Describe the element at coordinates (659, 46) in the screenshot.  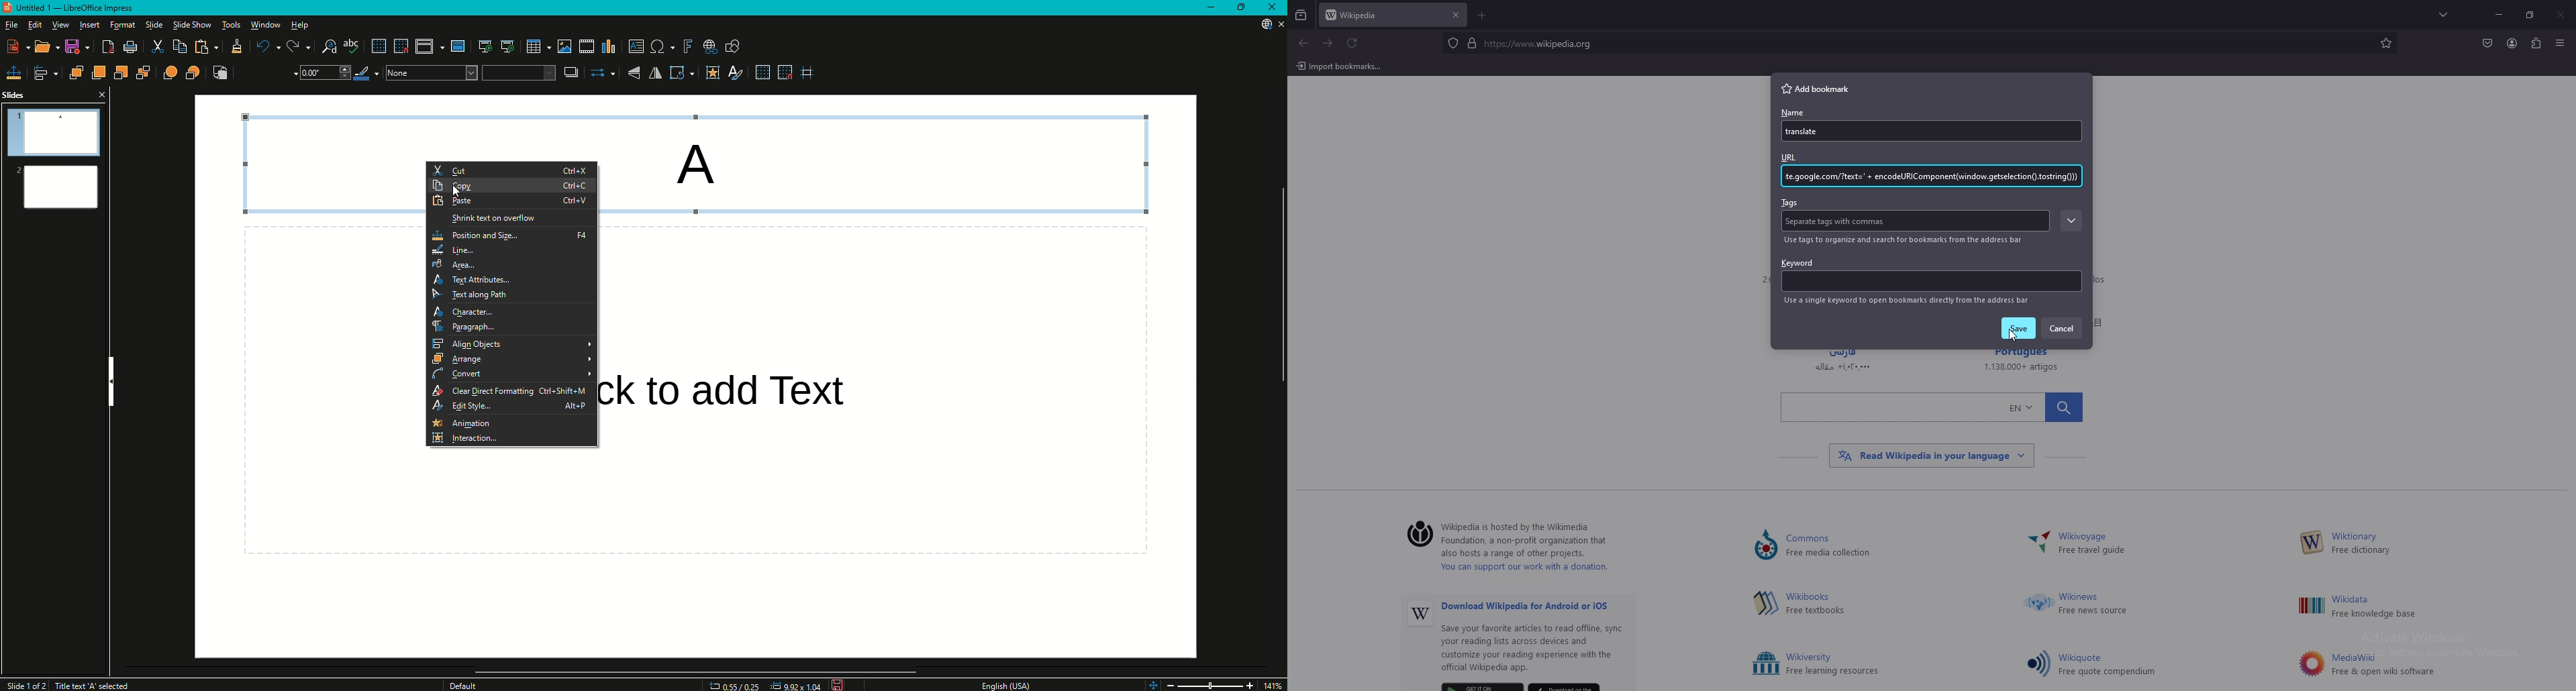
I see `Insert Special Characters` at that location.